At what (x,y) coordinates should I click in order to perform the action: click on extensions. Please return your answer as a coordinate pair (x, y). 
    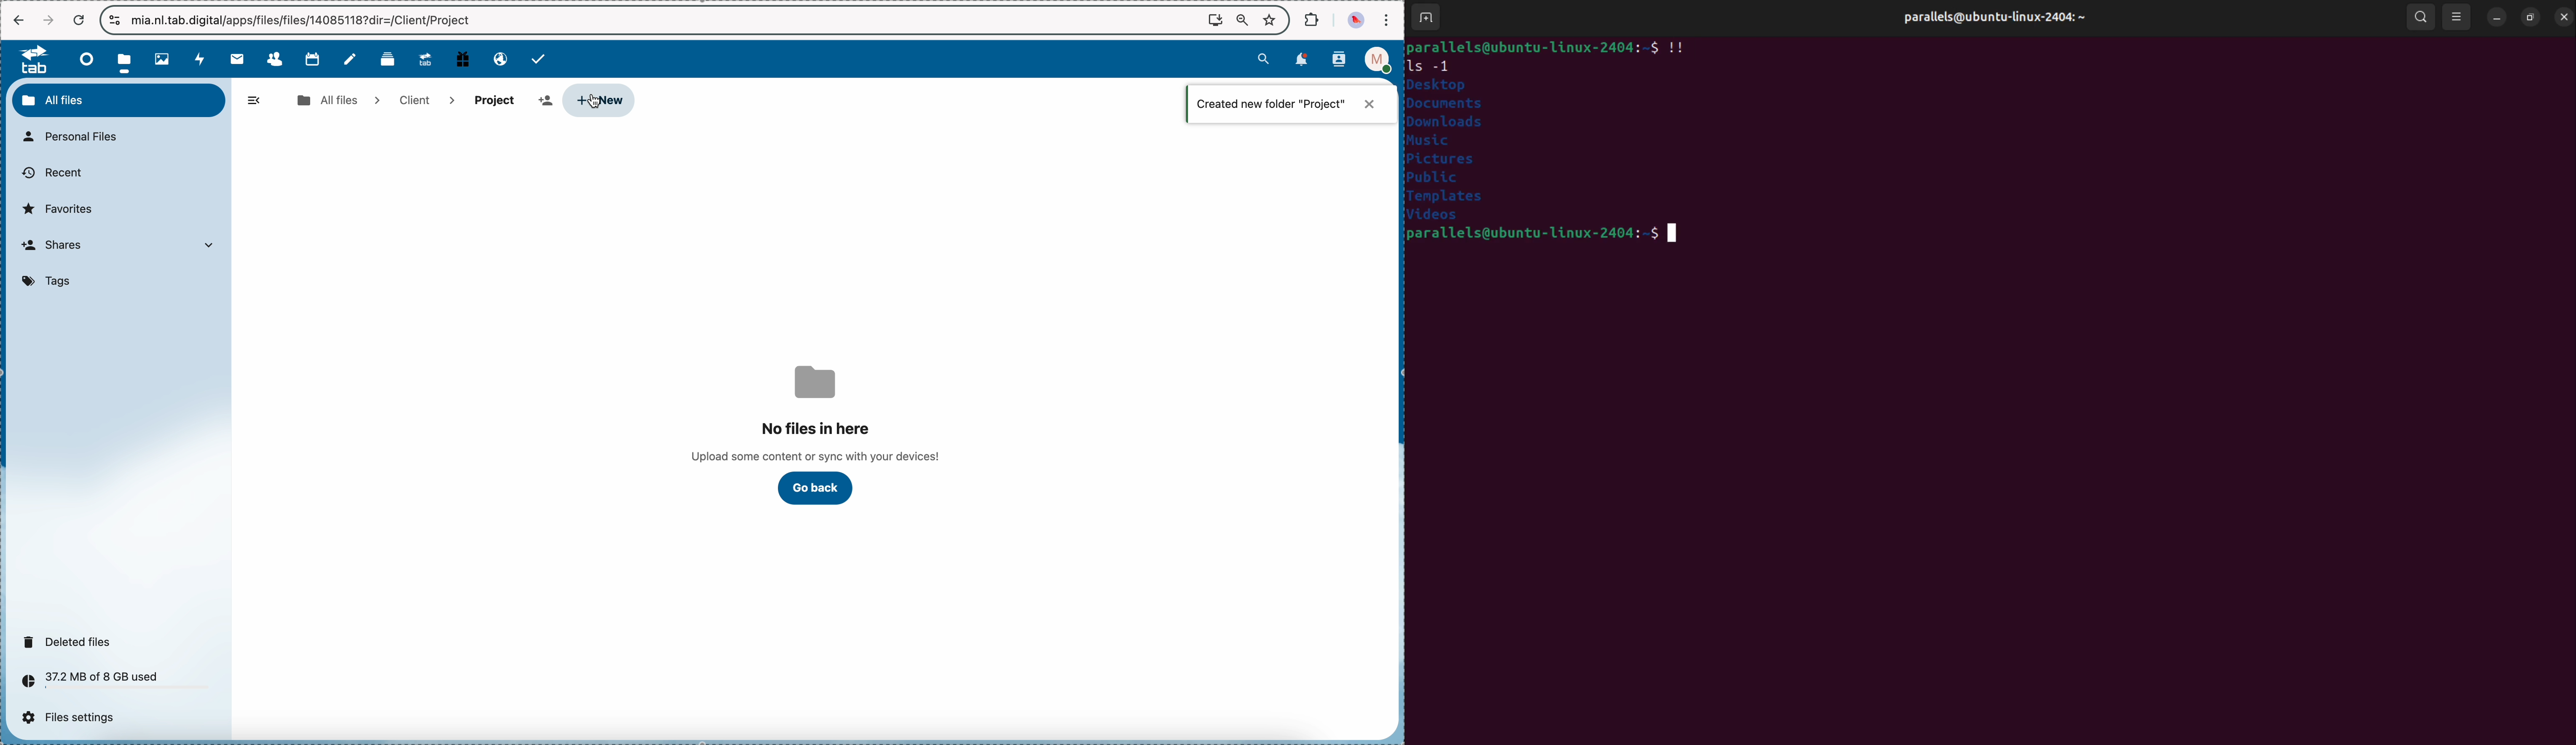
    Looking at the image, I should click on (1313, 19).